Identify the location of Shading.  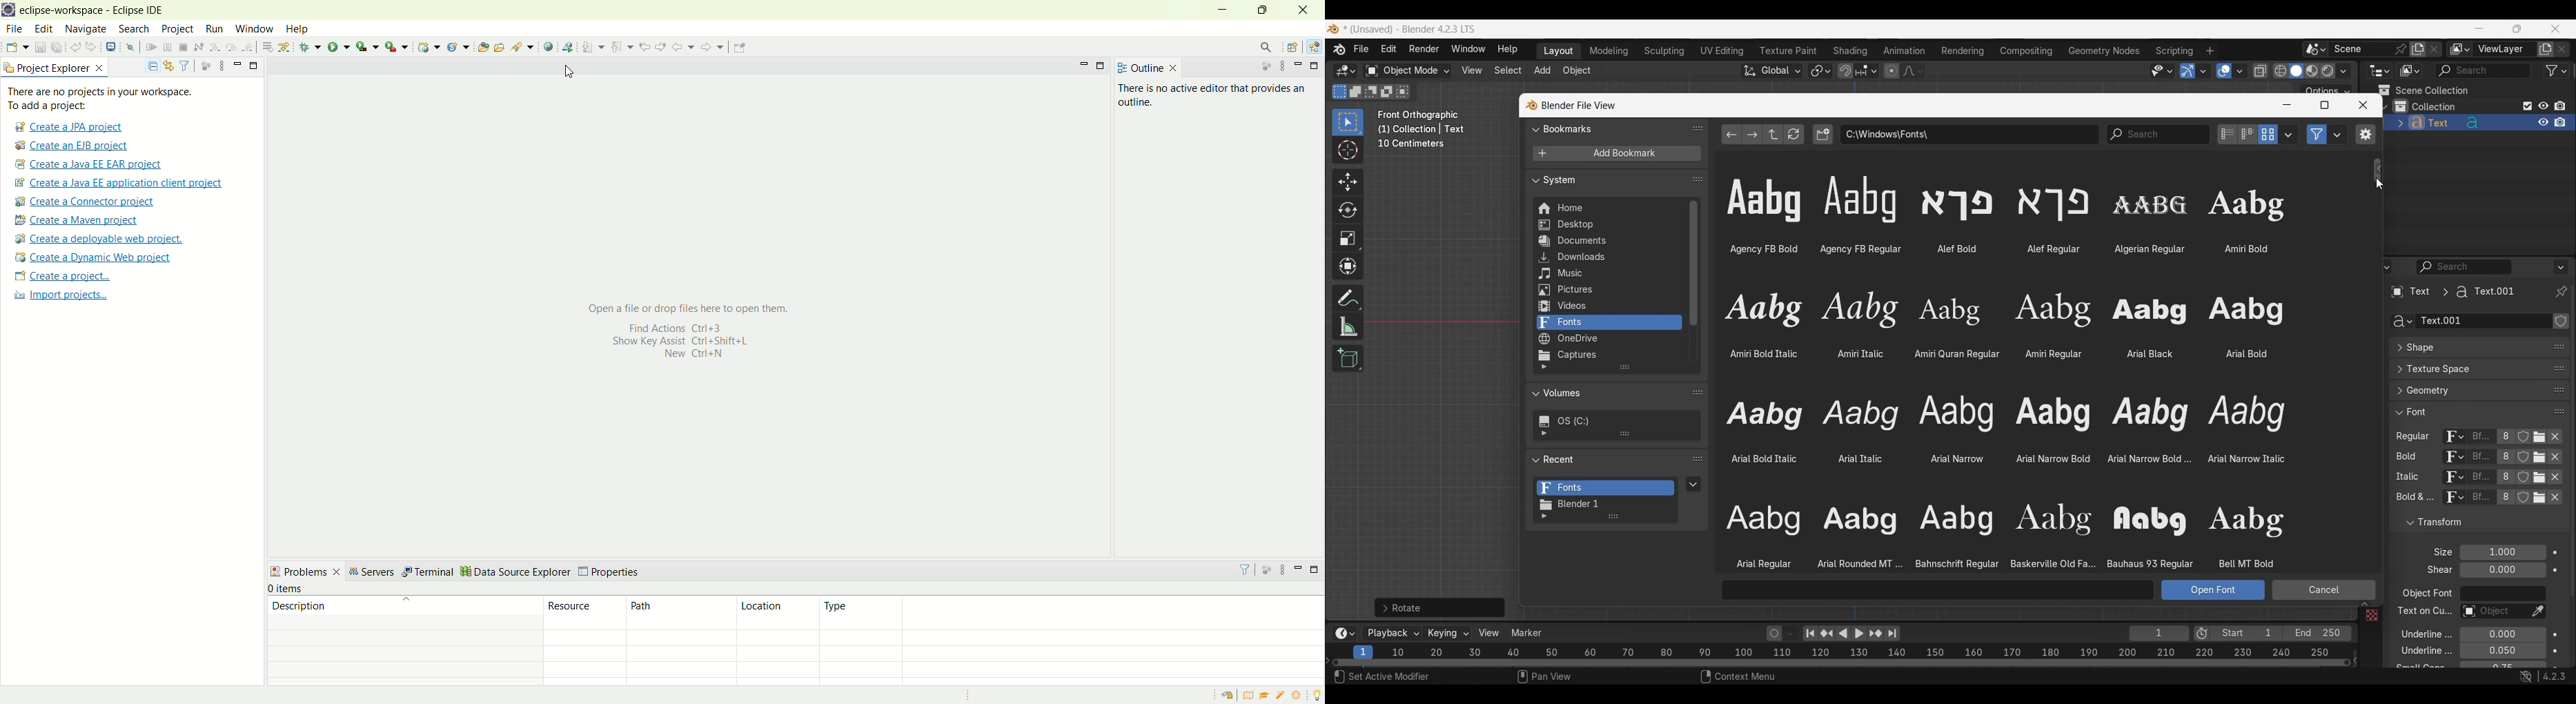
(2343, 71).